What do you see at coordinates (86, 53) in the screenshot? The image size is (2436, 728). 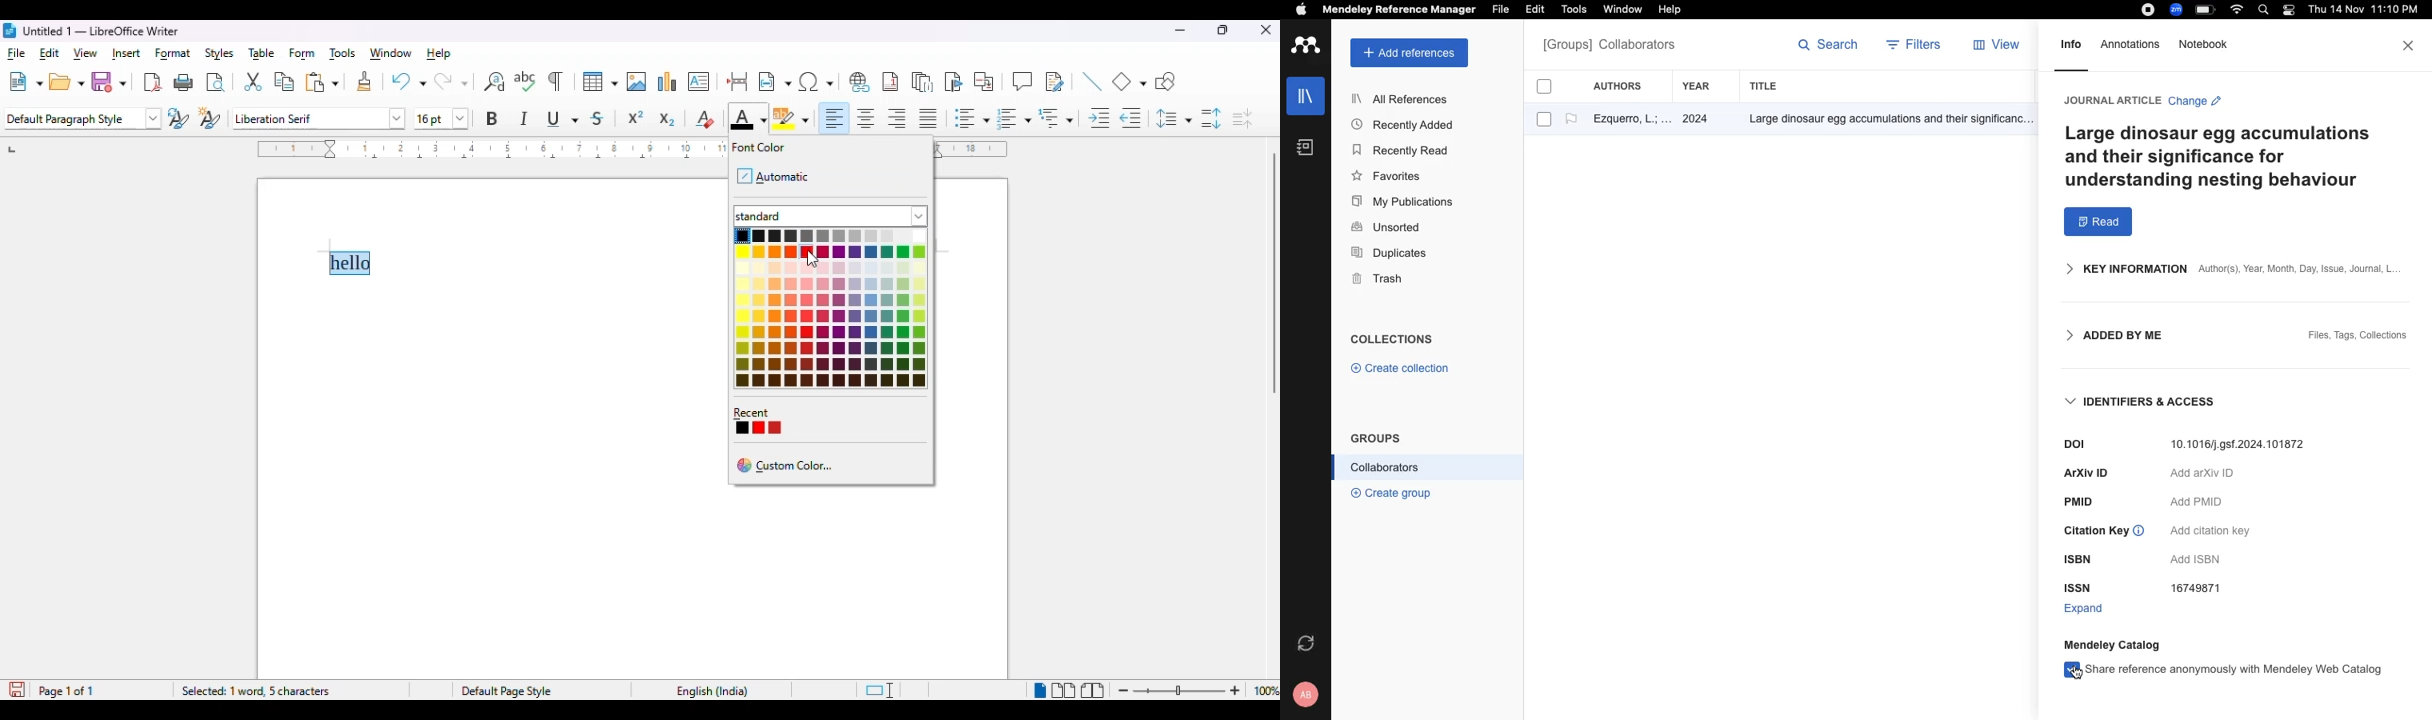 I see `view` at bounding box center [86, 53].